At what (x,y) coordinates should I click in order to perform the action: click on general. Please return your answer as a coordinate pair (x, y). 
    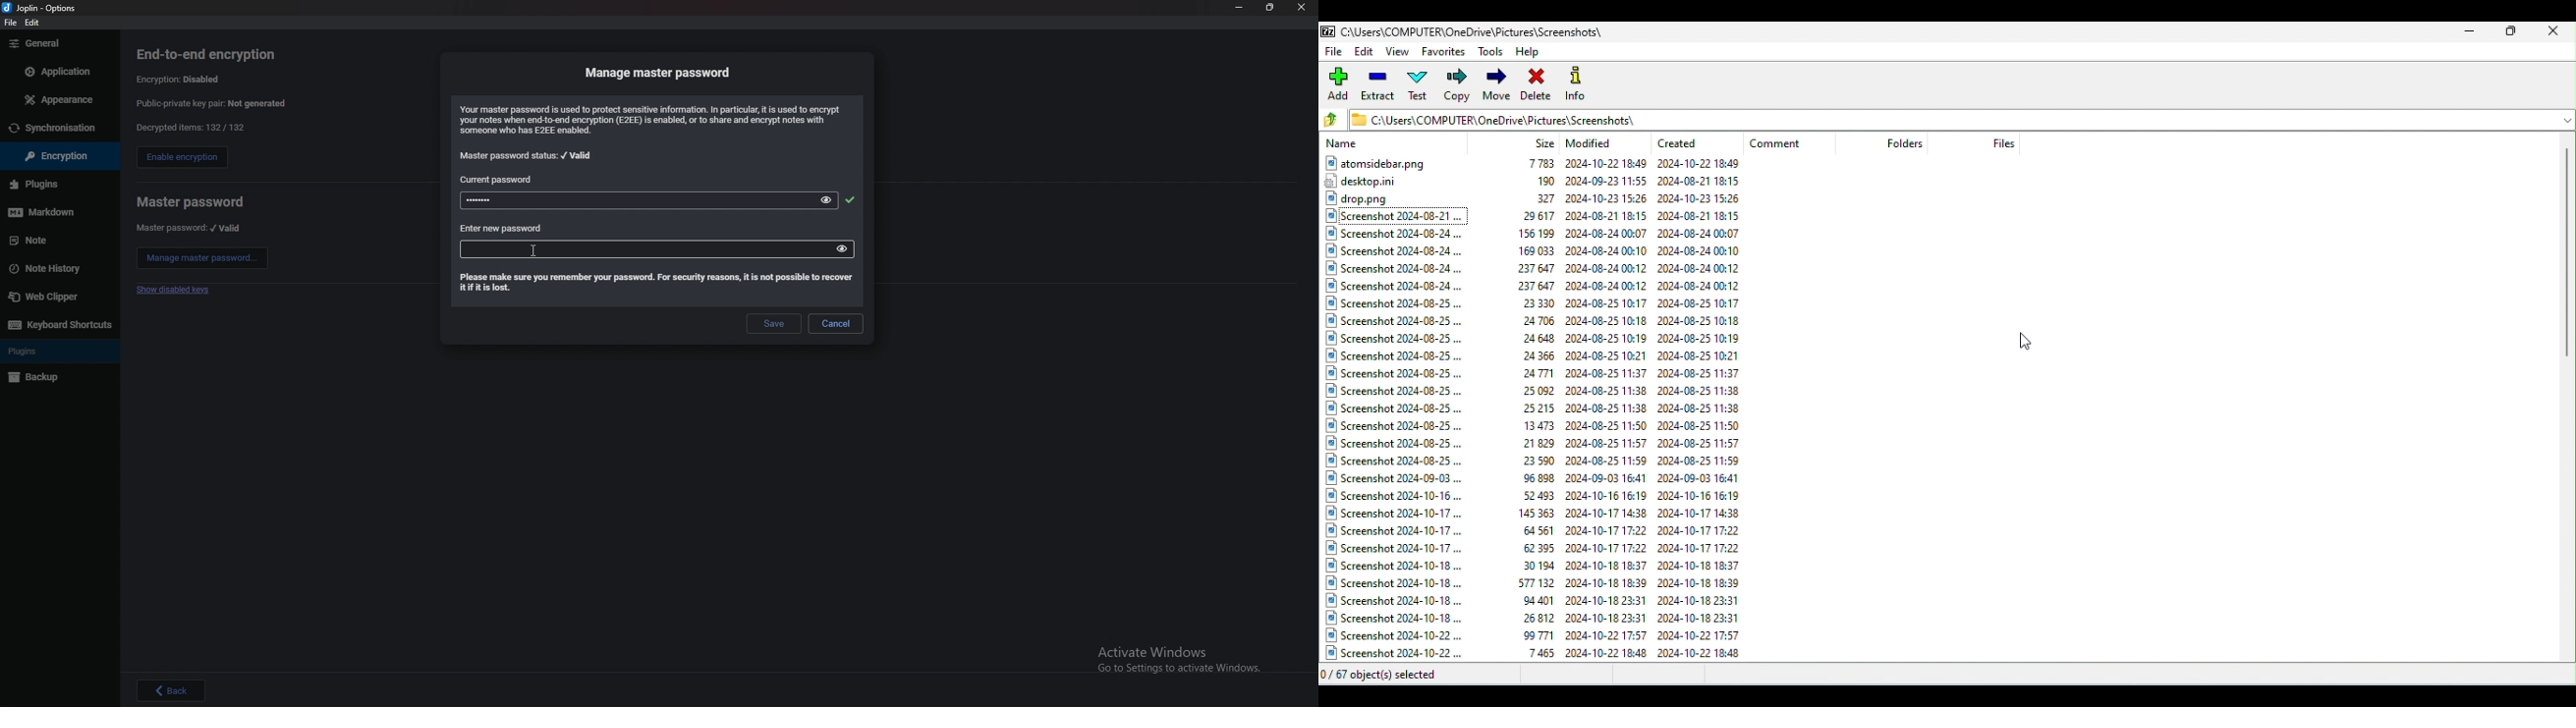
    Looking at the image, I should click on (58, 44).